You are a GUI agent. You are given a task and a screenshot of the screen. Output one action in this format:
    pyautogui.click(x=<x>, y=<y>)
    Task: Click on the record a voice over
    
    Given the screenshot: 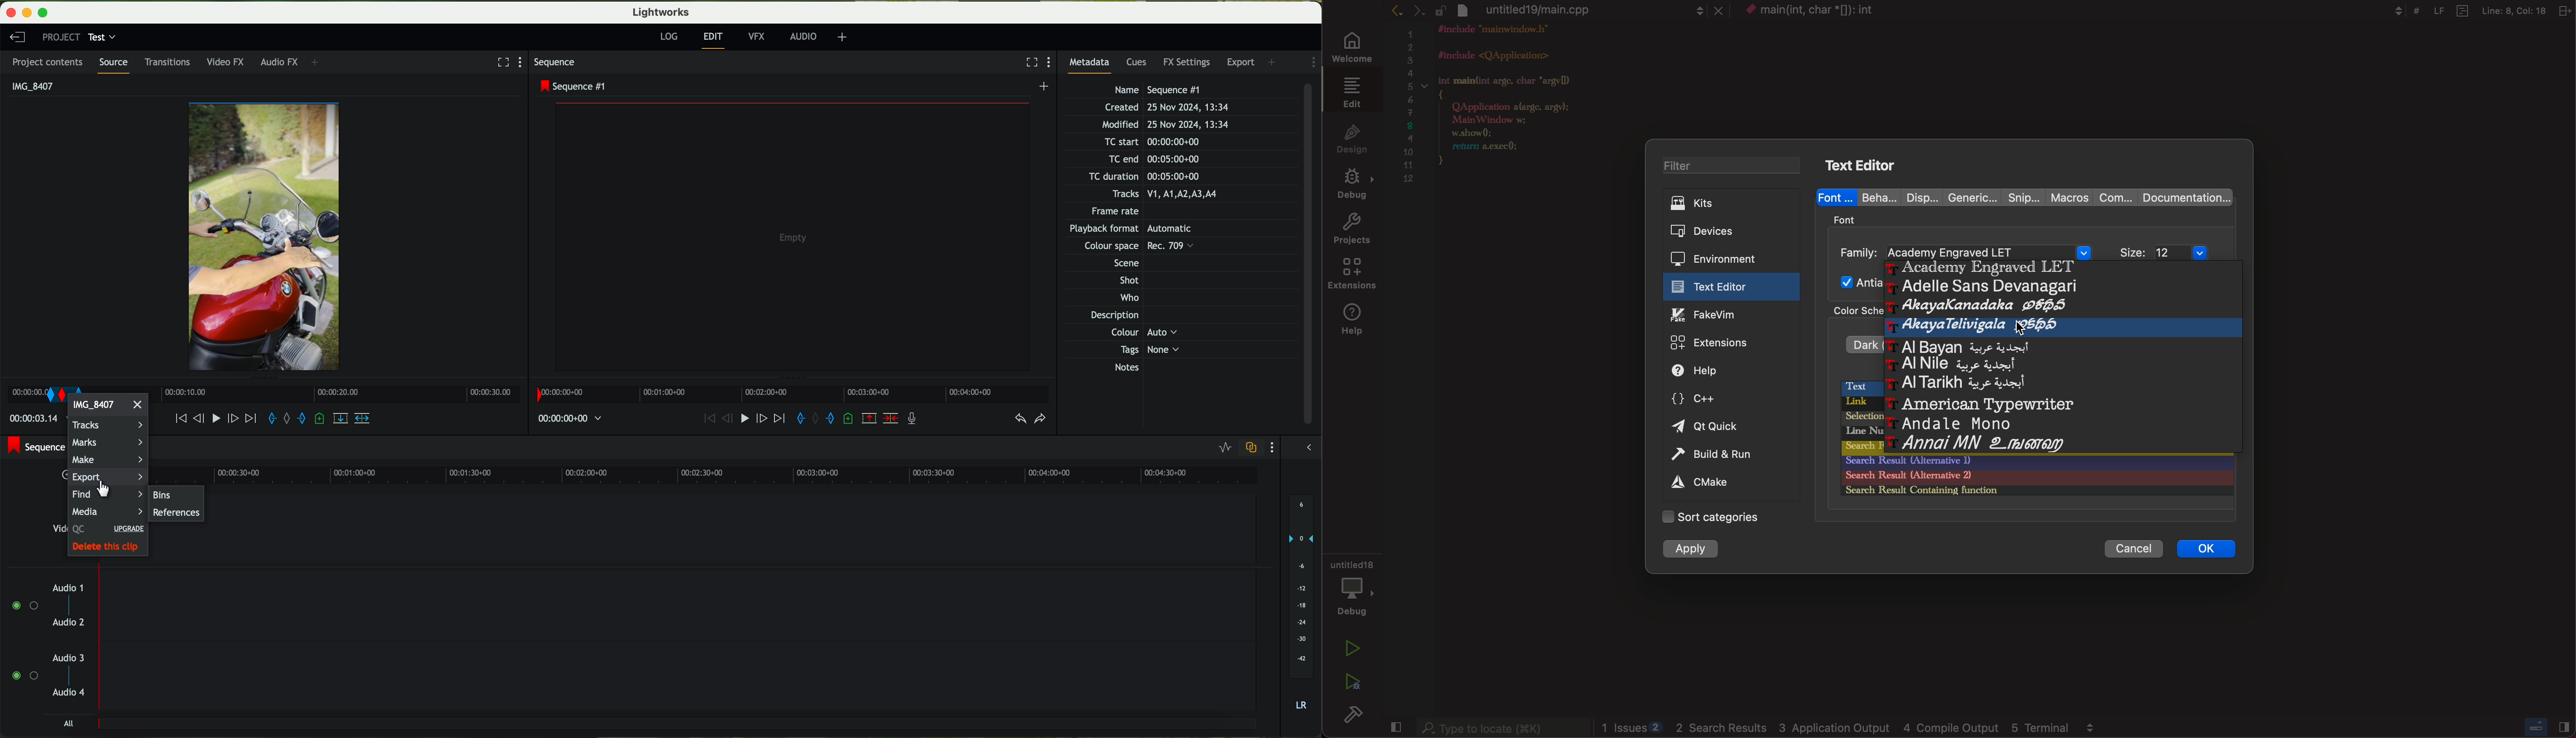 What is the action you would take?
    pyautogui.click(x=913, y=418)
    